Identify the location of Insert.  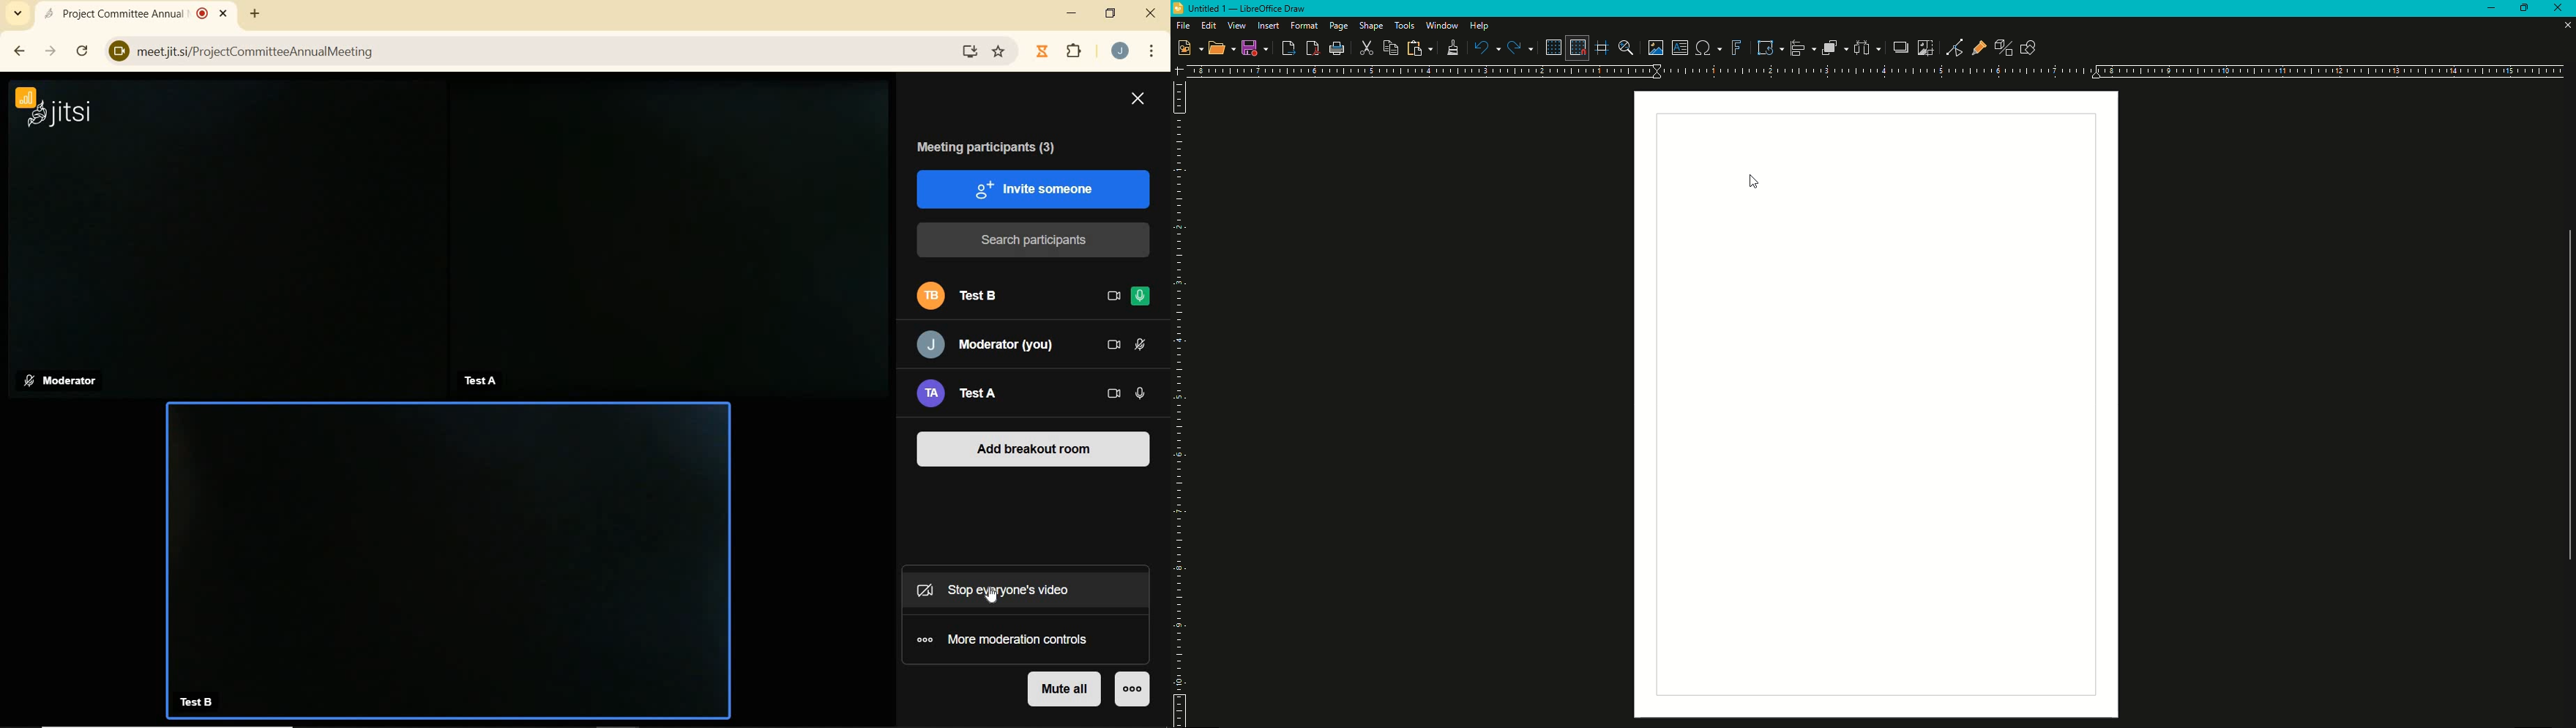
(1265, 26).